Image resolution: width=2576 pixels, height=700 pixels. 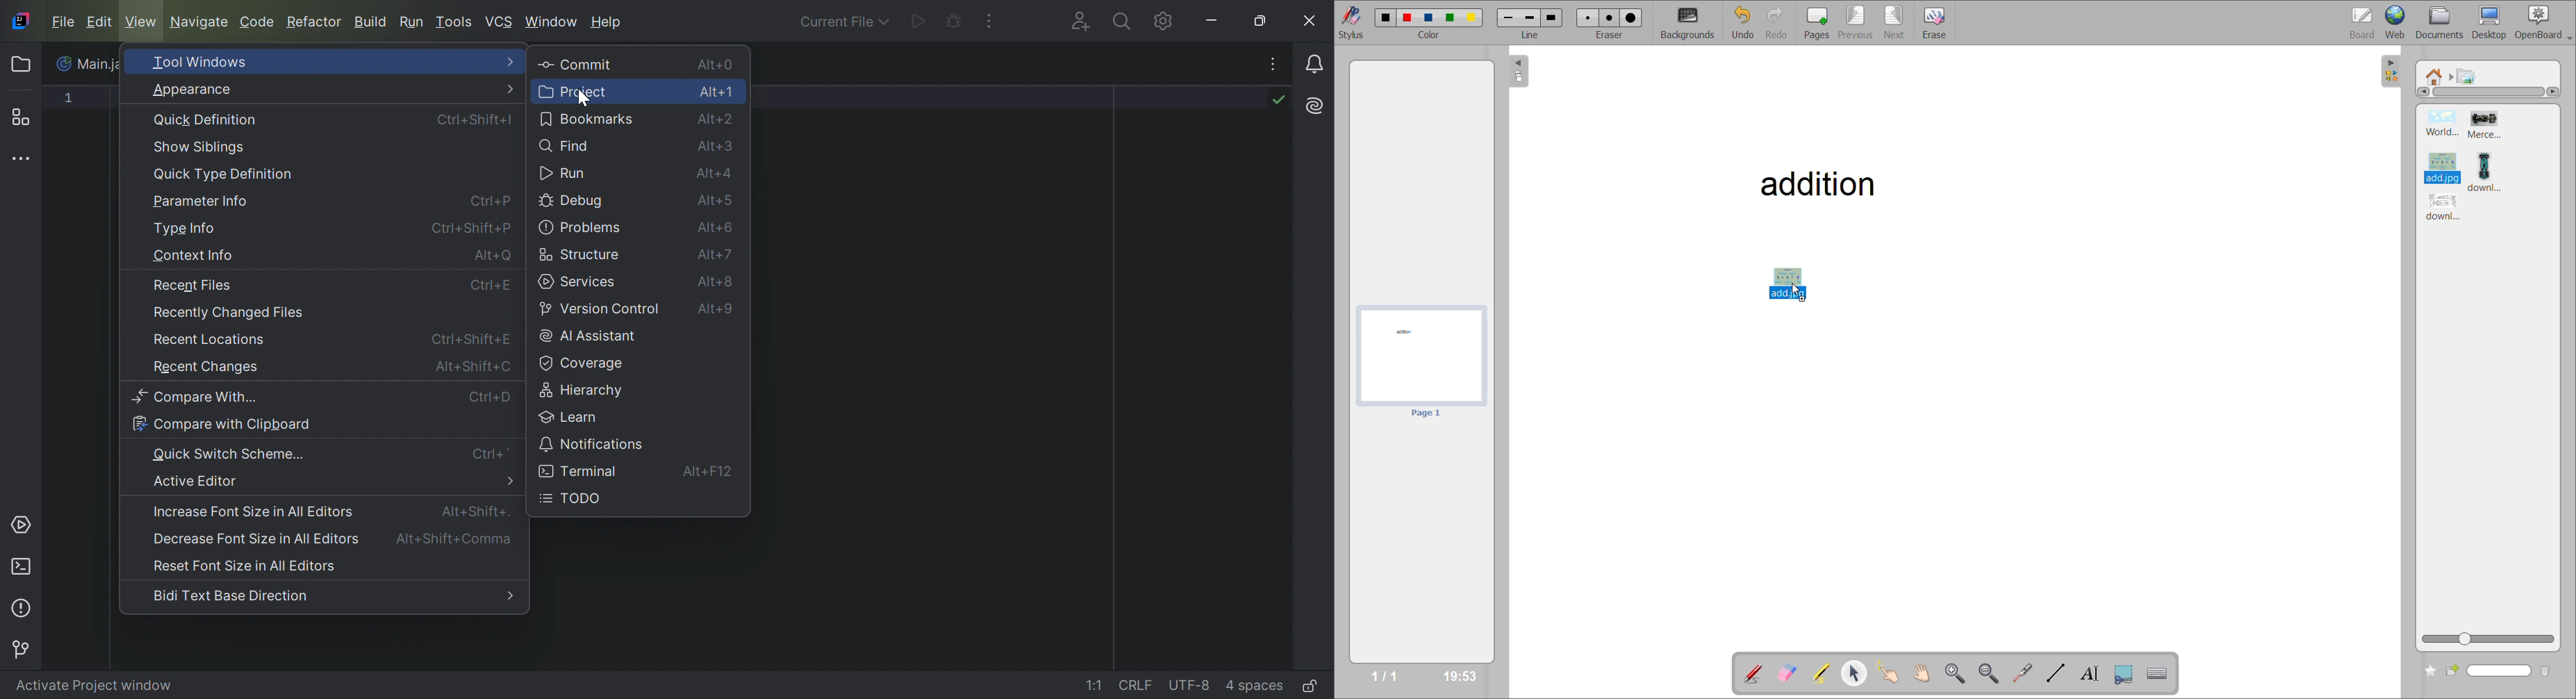 I want to click on Bidi Text Base Direction, so click(x=230, y=595).